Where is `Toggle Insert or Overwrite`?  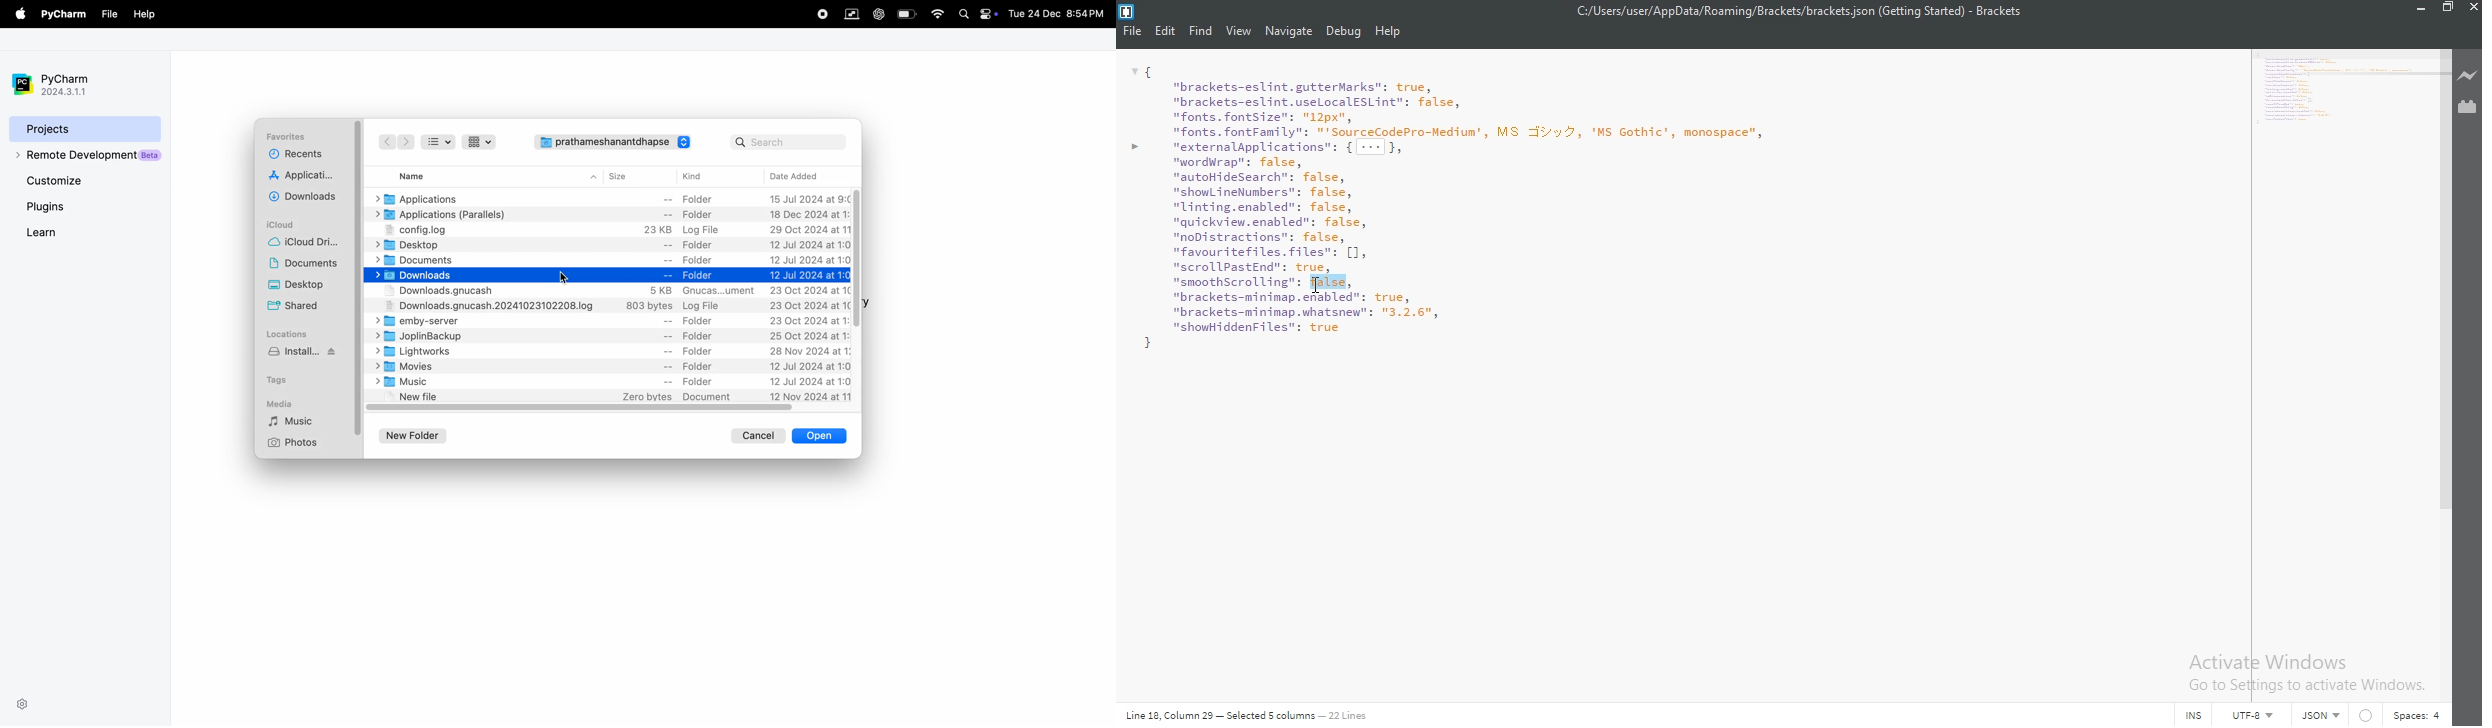
Toggle Insert or Overwrite is located at coordinates (2196, 716).